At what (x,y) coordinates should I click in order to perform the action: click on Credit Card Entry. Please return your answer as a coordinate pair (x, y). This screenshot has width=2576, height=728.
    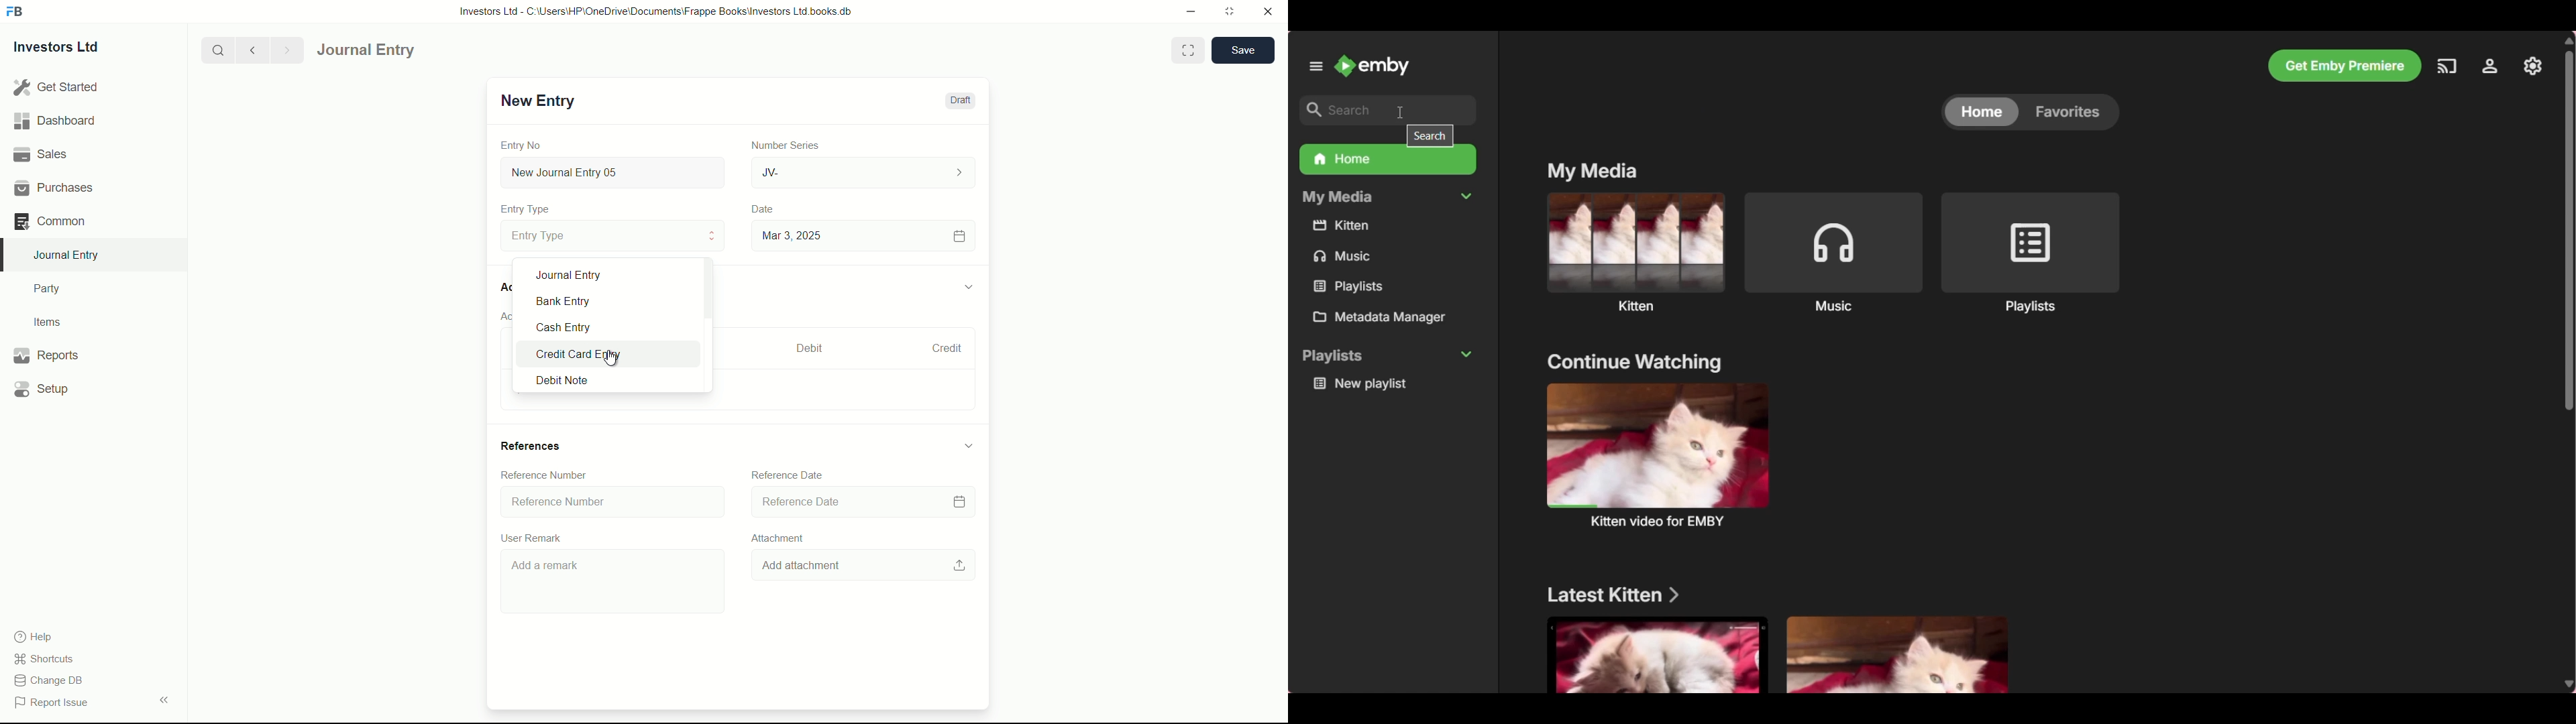
    Looking at the image, I should click on (584, 354).